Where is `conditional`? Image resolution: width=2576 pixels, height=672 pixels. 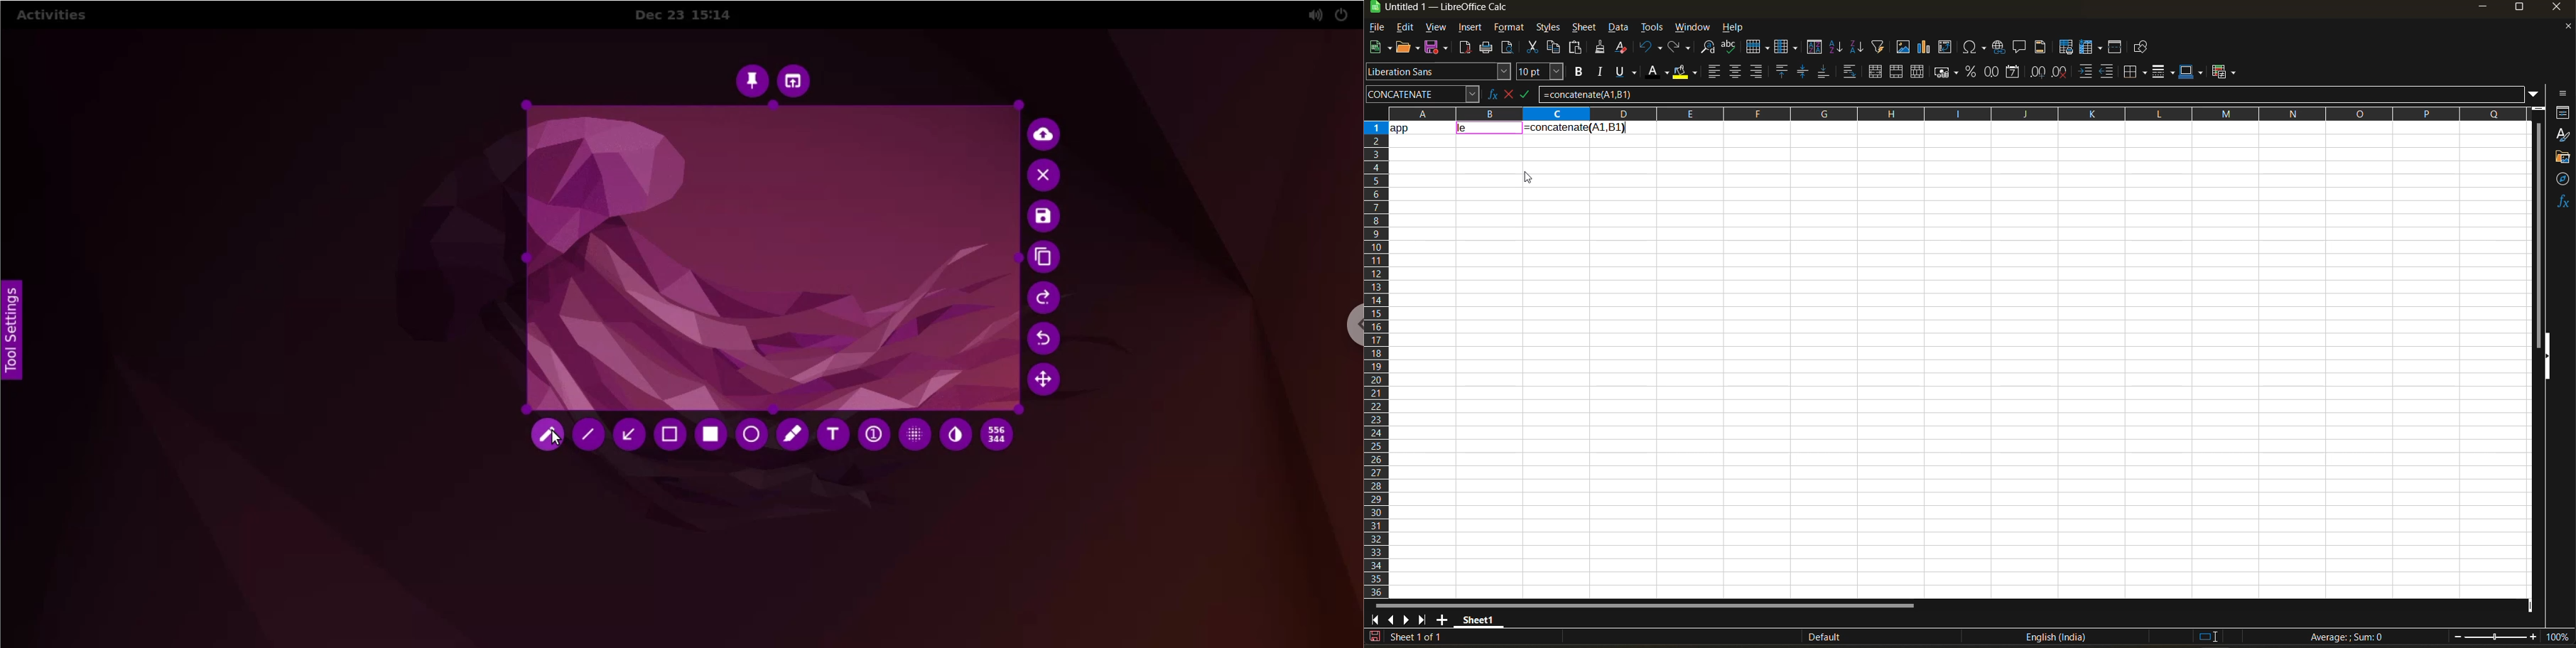 conditional is located at coordinates (2226, 71).